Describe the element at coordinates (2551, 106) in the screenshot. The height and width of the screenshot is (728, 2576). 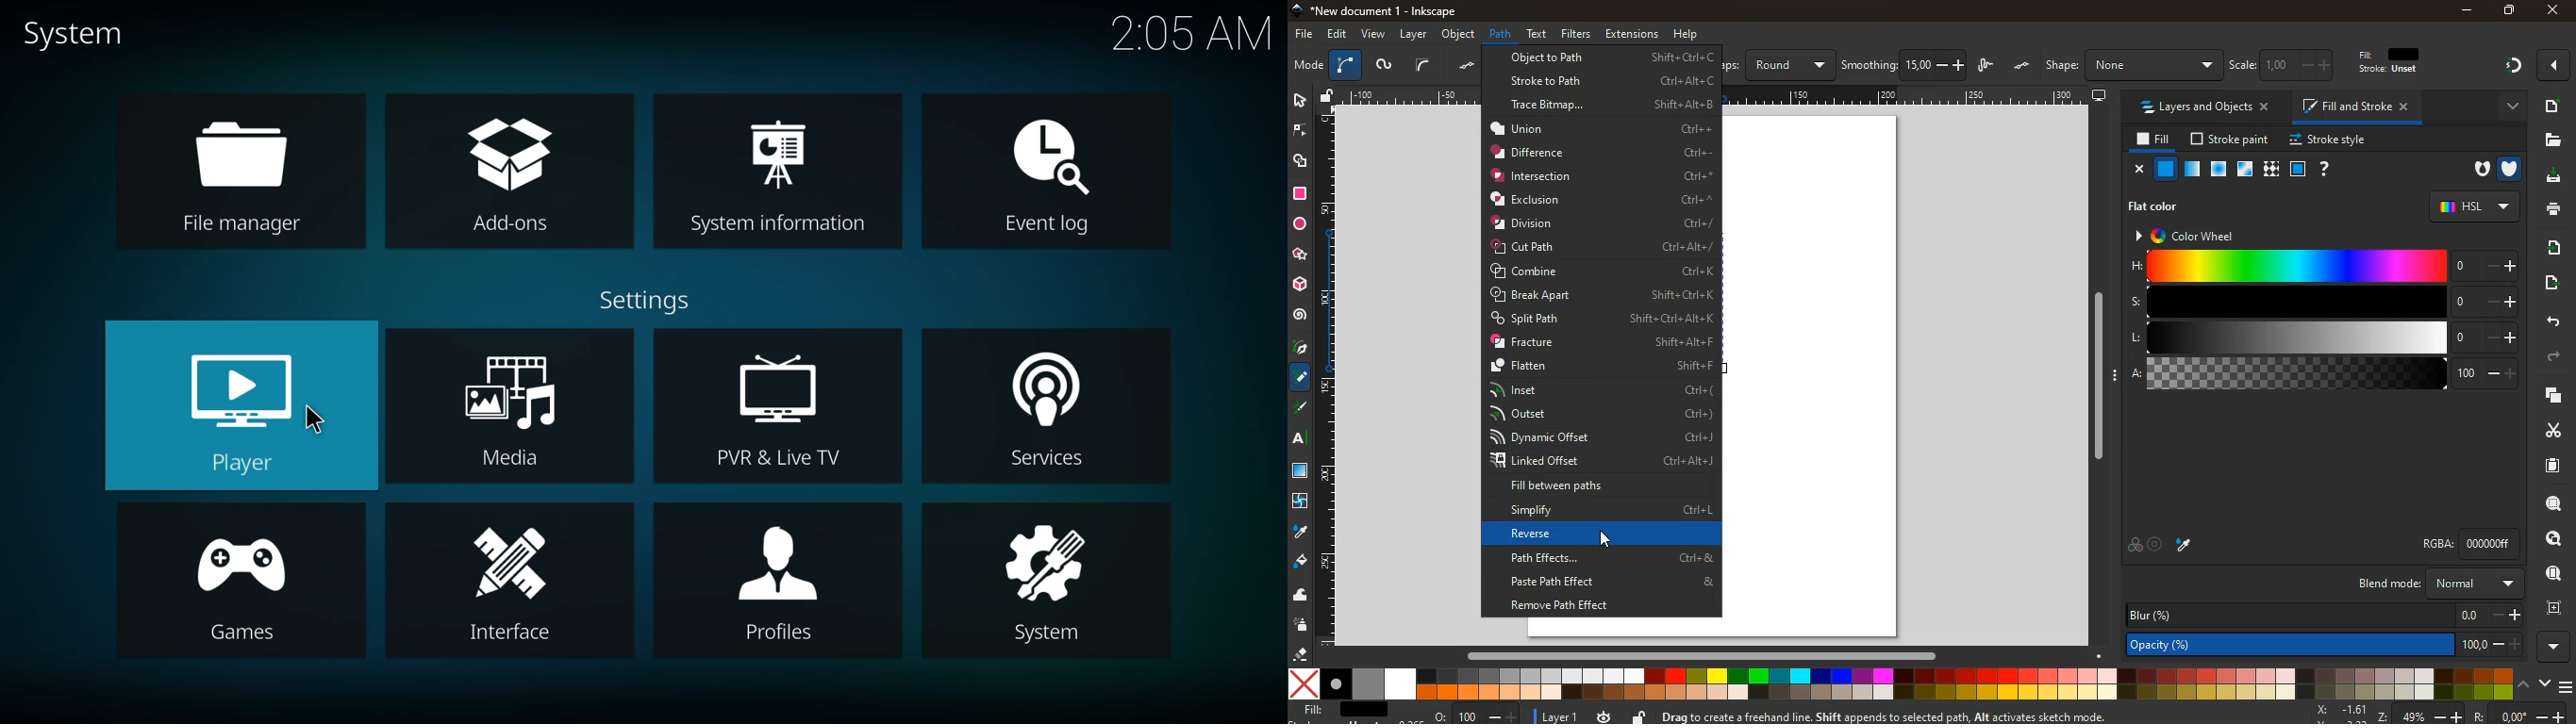
I see `document` at that location.